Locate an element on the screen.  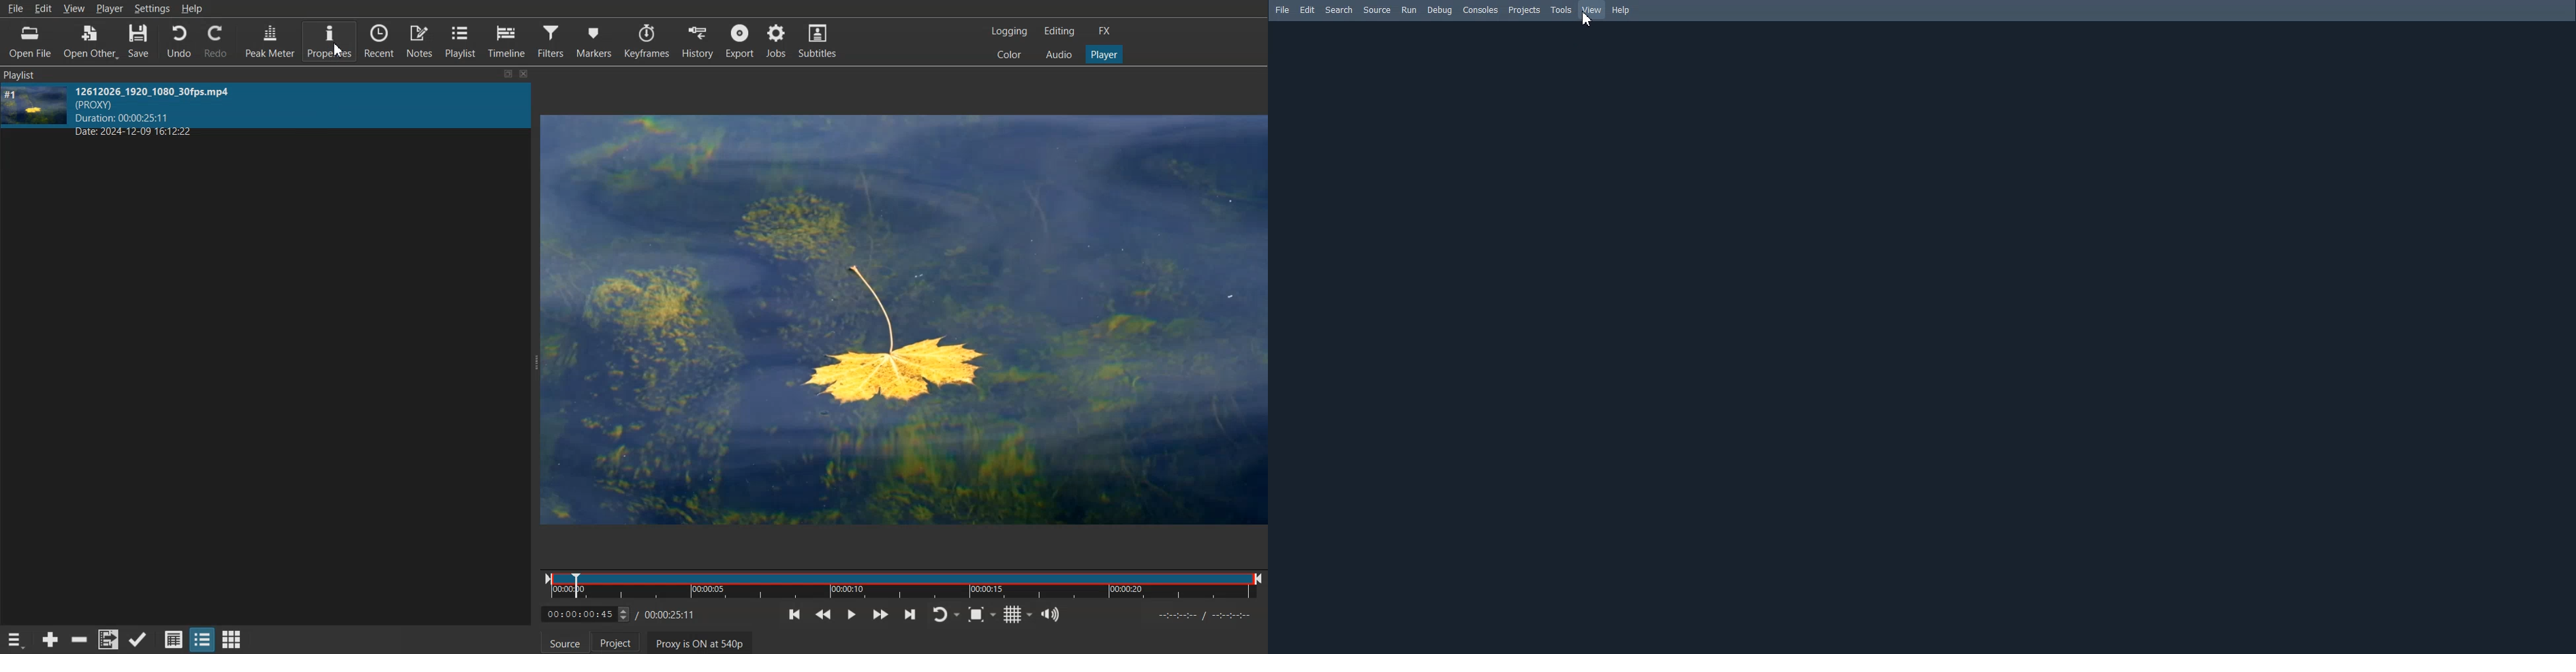
Video Time adjuster is located at coordinates (586, 614).